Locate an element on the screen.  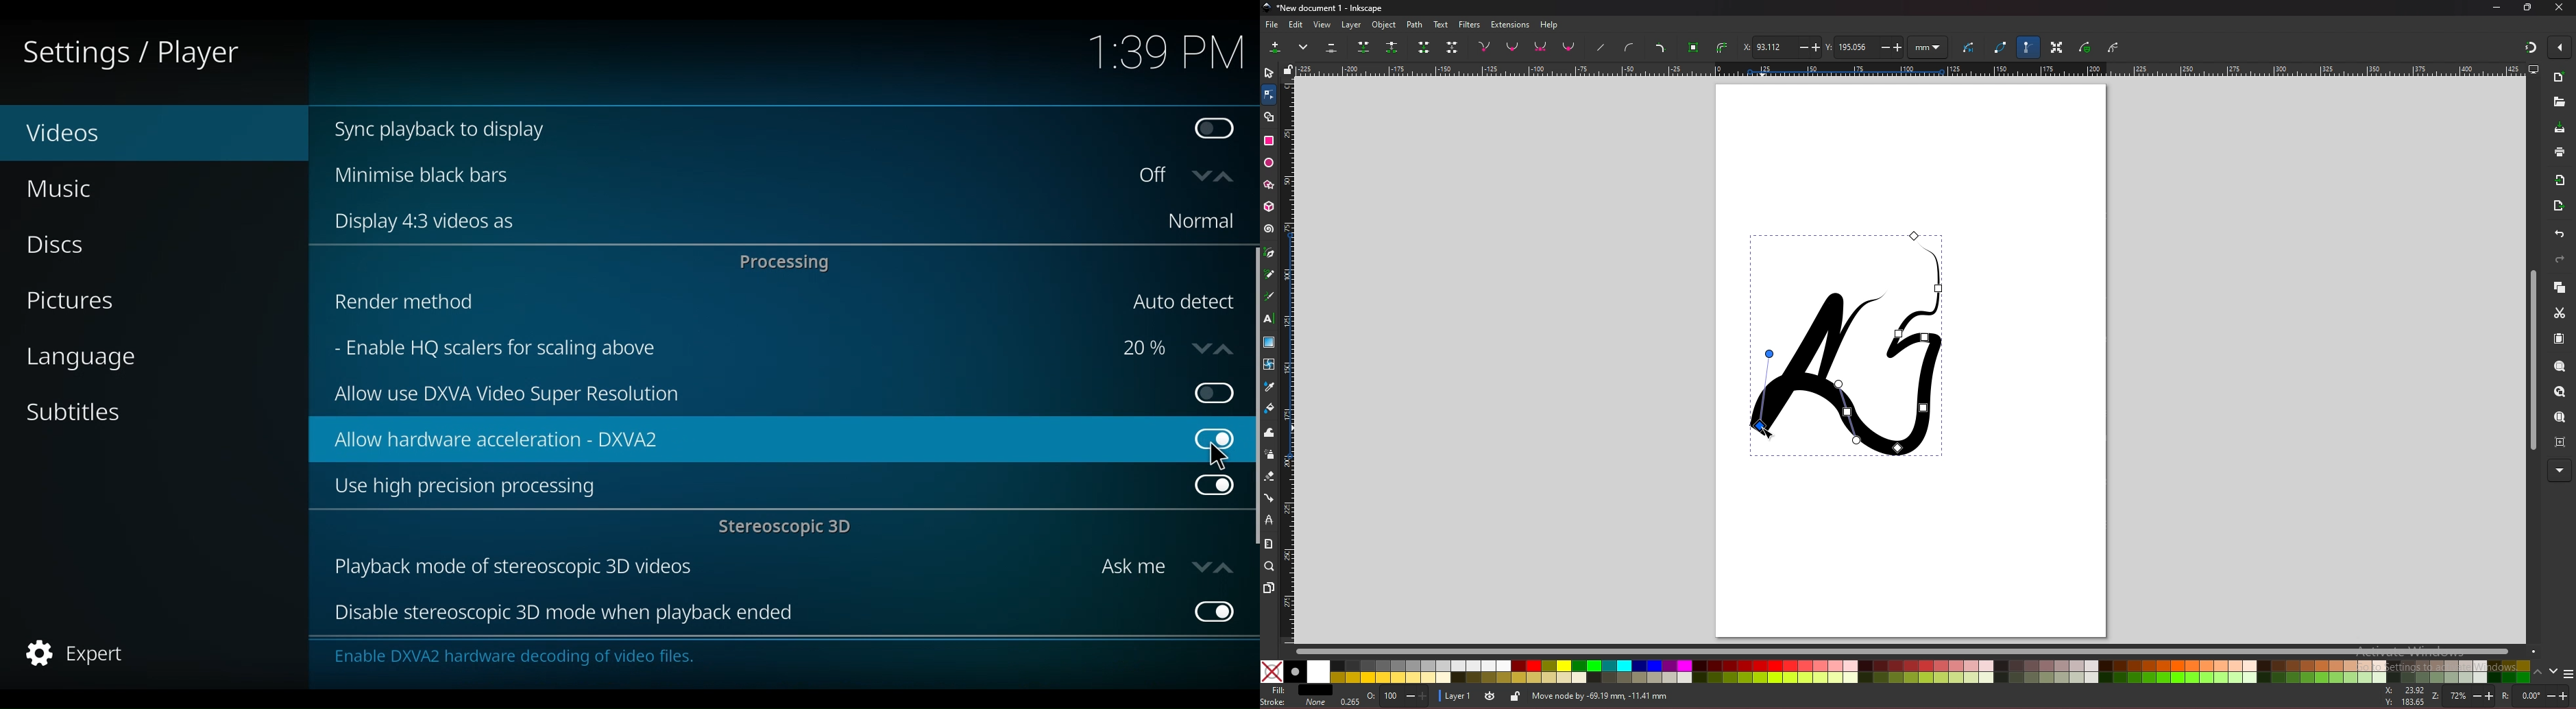
Disable stereoscopic 3D mode when playback ended is located at coordinates (753, 614).